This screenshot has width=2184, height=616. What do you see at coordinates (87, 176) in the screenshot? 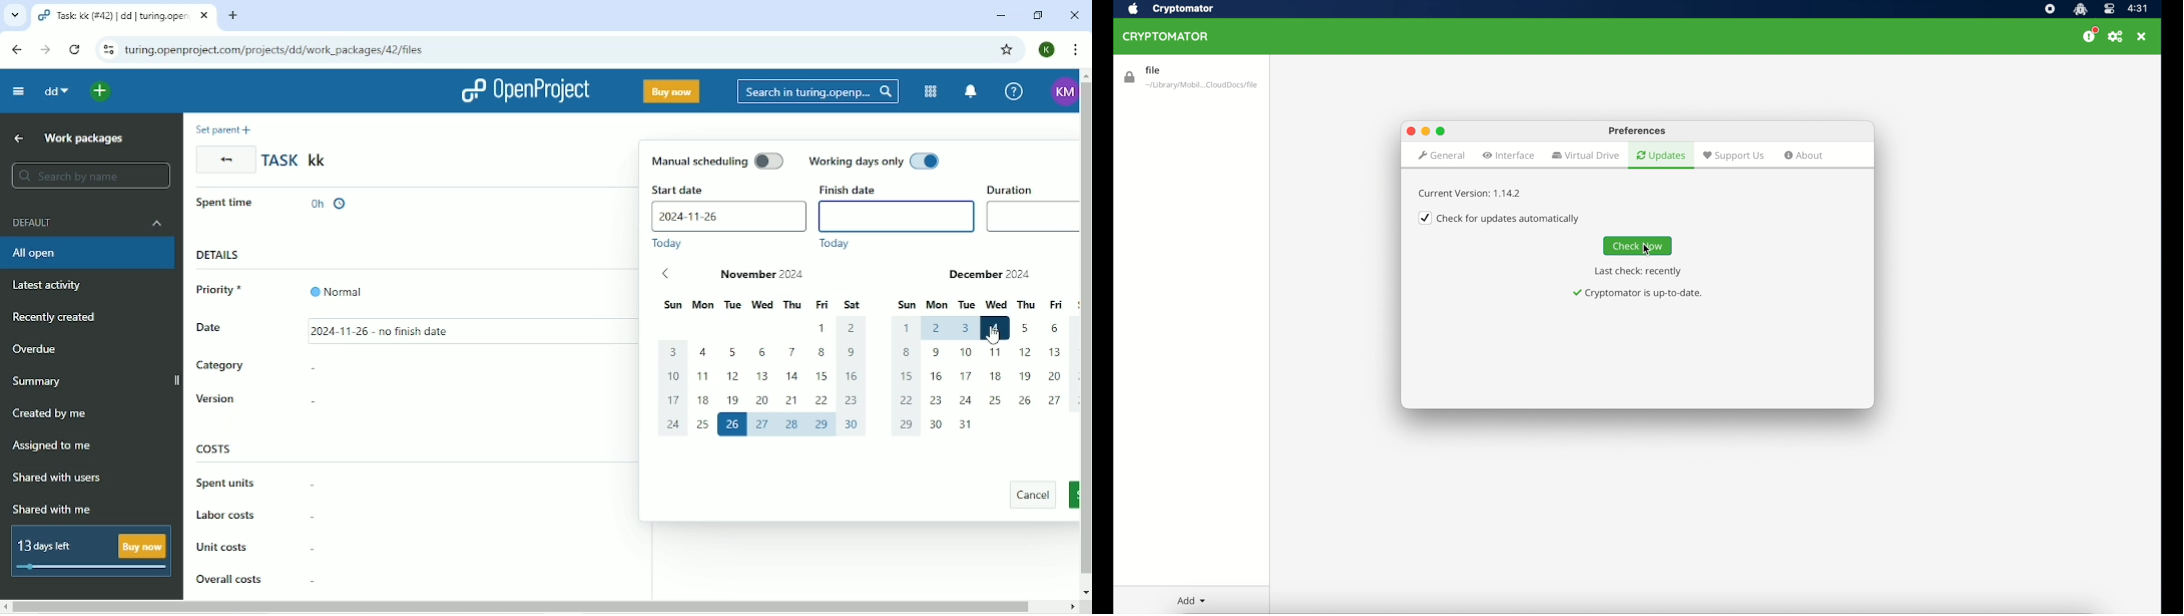
I see `Search by name` at bounding box center [87, 176].